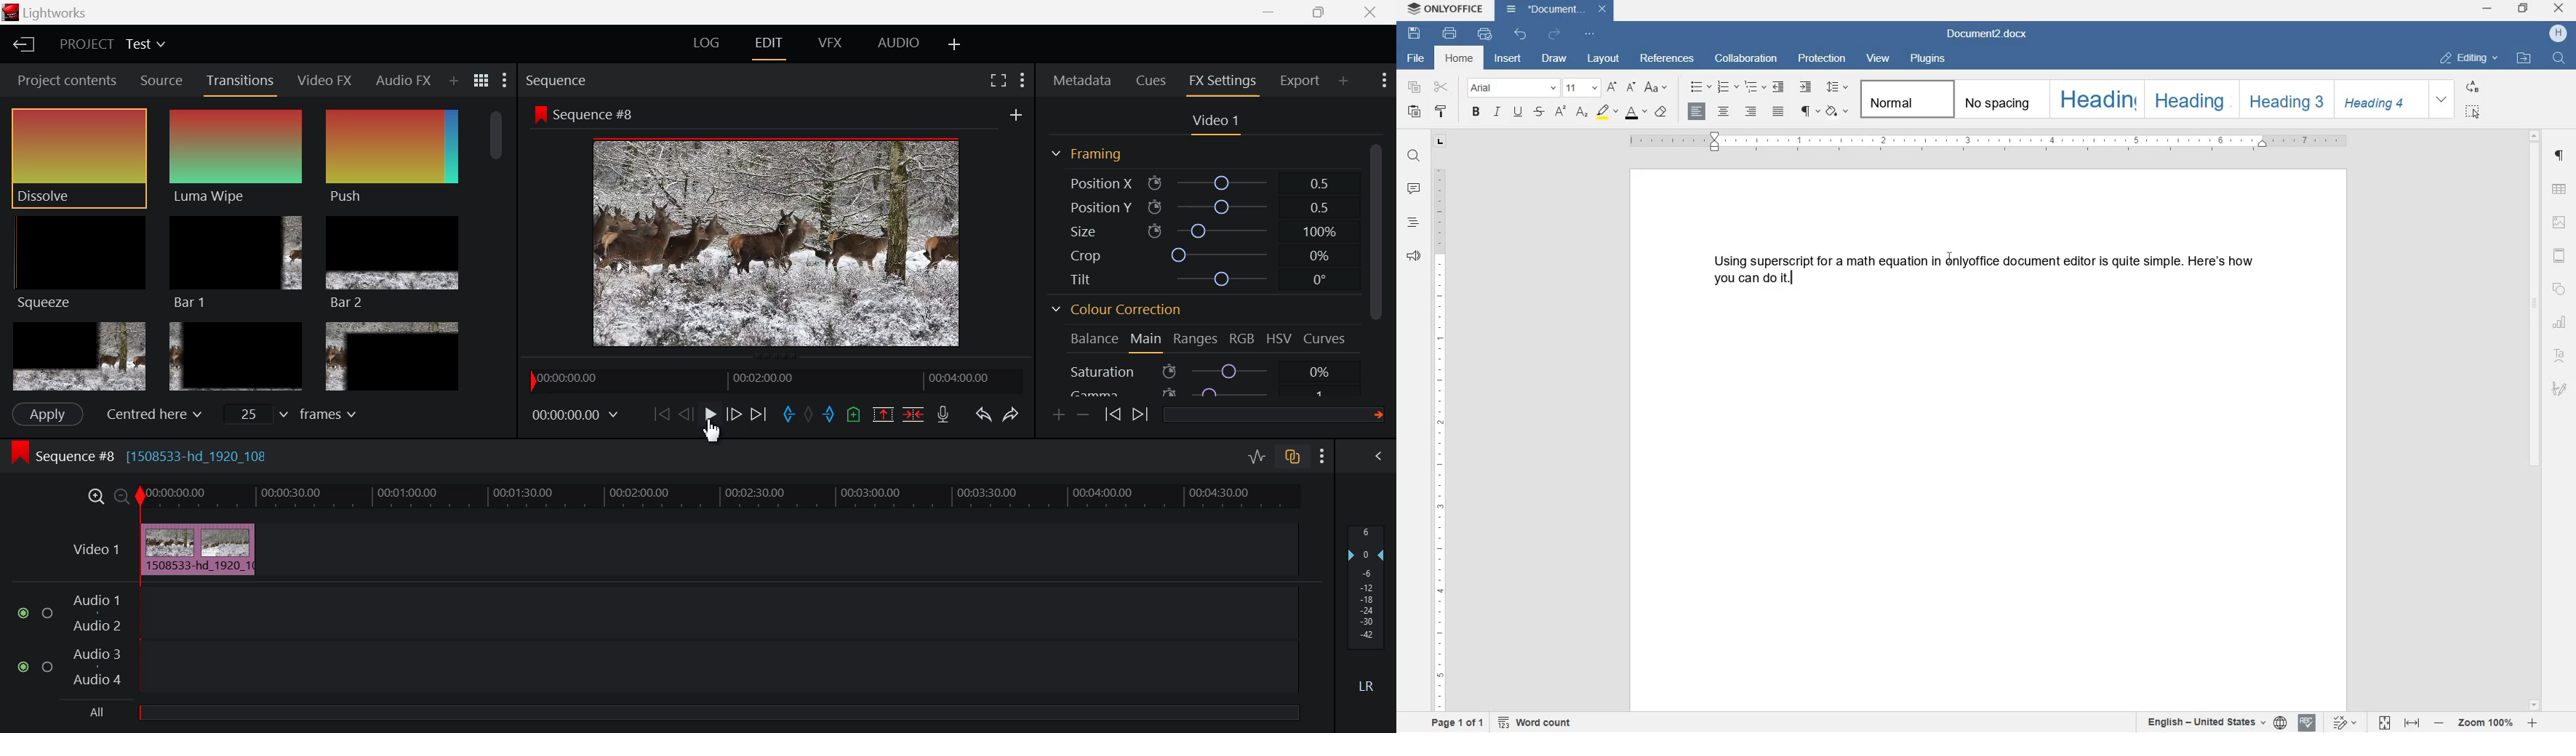 The width and height of the screenshot is (2576, 756). I want to click on Restore Down, so click(1273, 12).